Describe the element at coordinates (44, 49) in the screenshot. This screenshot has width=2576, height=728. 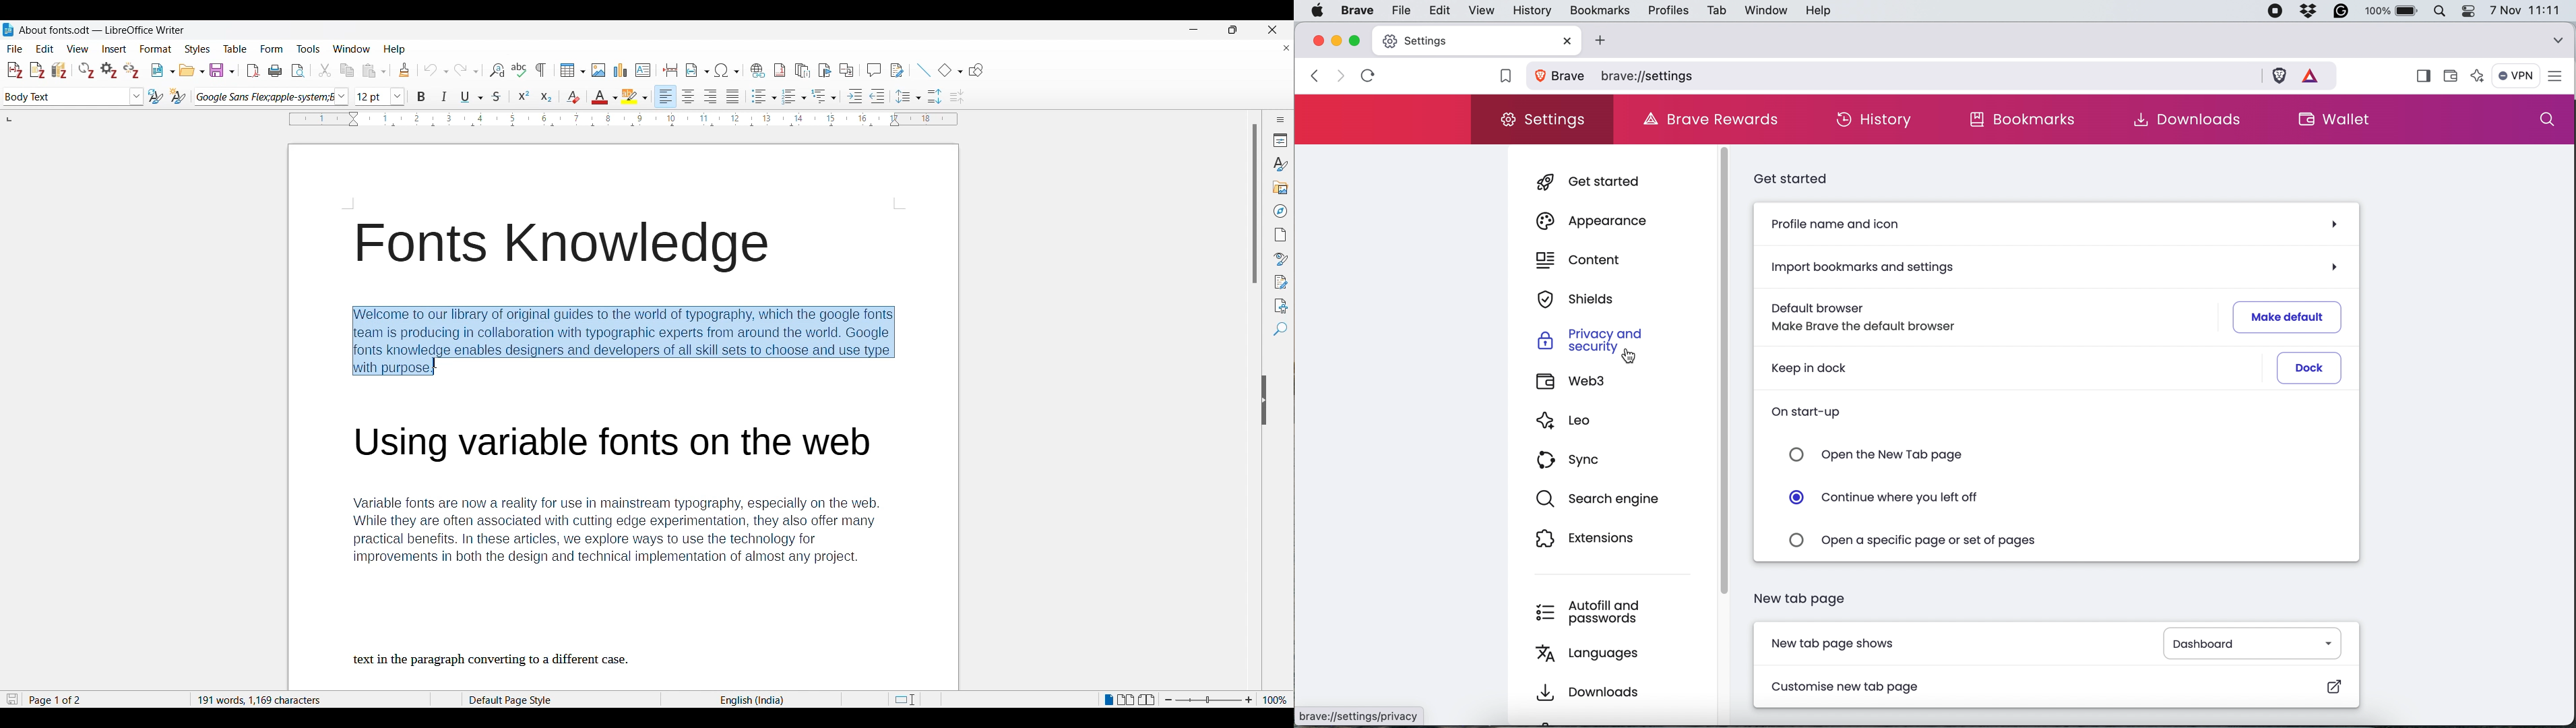
I see `Edit menu` at that location.